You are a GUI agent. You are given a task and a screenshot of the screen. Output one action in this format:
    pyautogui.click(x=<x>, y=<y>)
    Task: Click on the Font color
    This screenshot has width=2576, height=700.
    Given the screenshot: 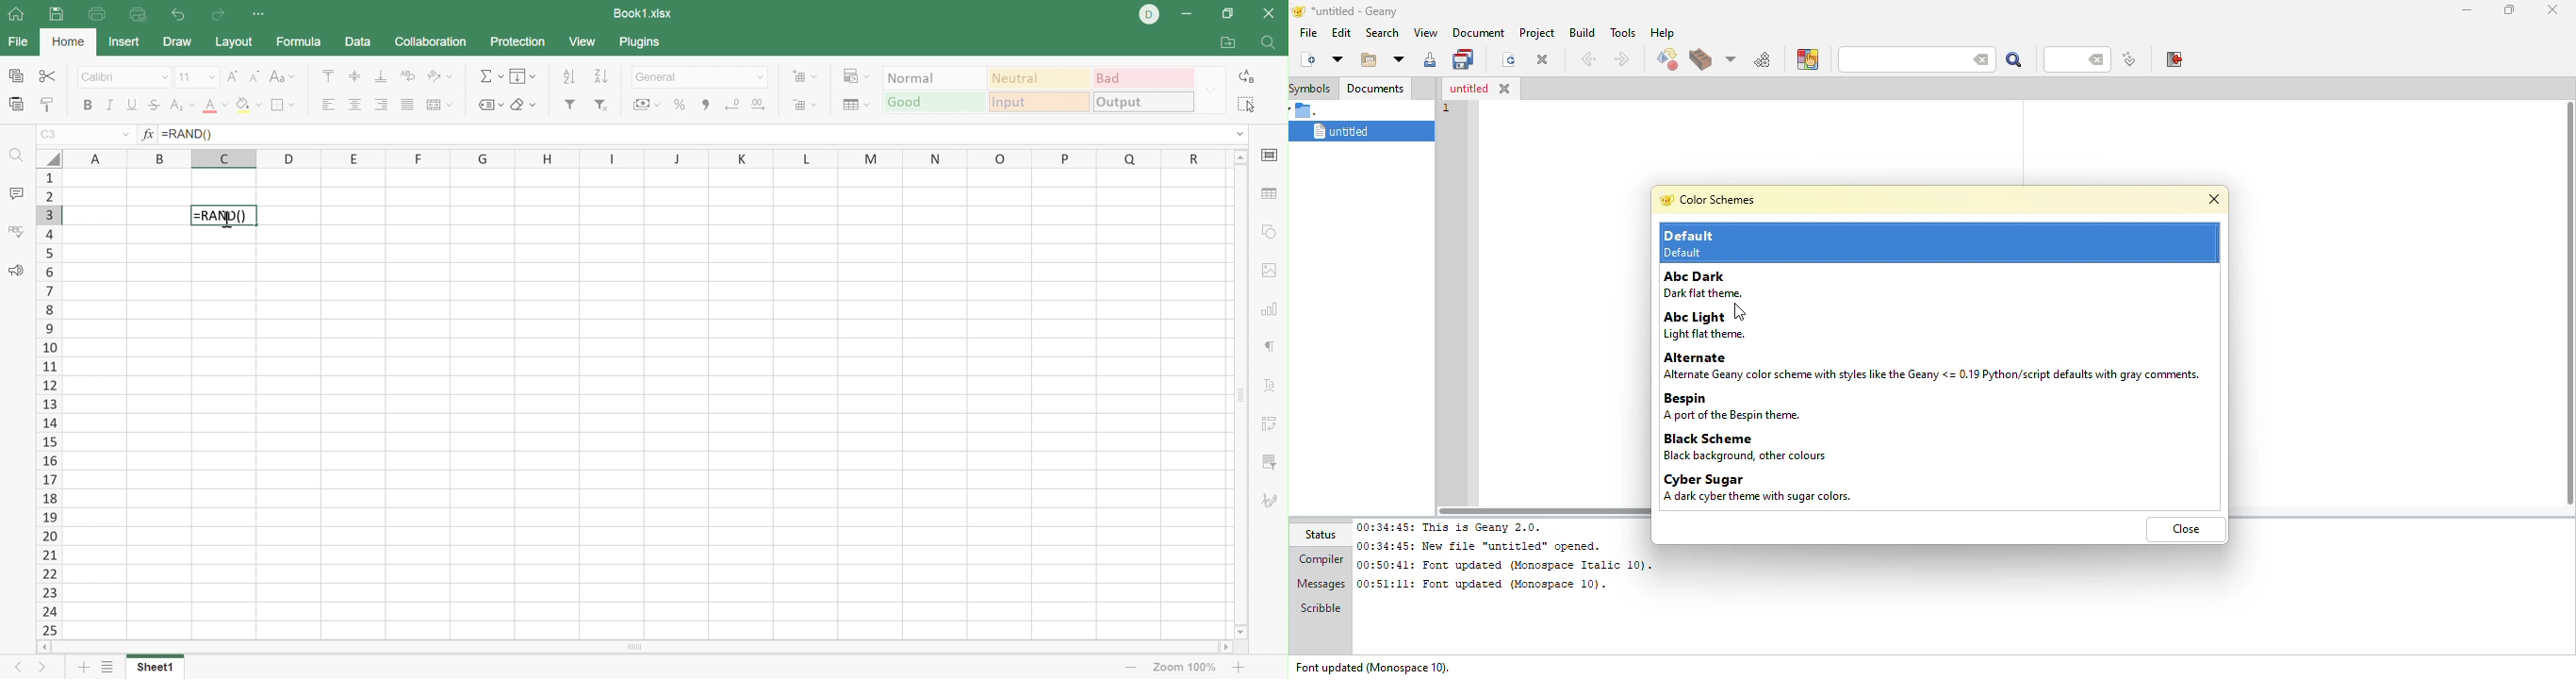 What is the action you would take?
    pyautogui.click(x=217, y=104)
    